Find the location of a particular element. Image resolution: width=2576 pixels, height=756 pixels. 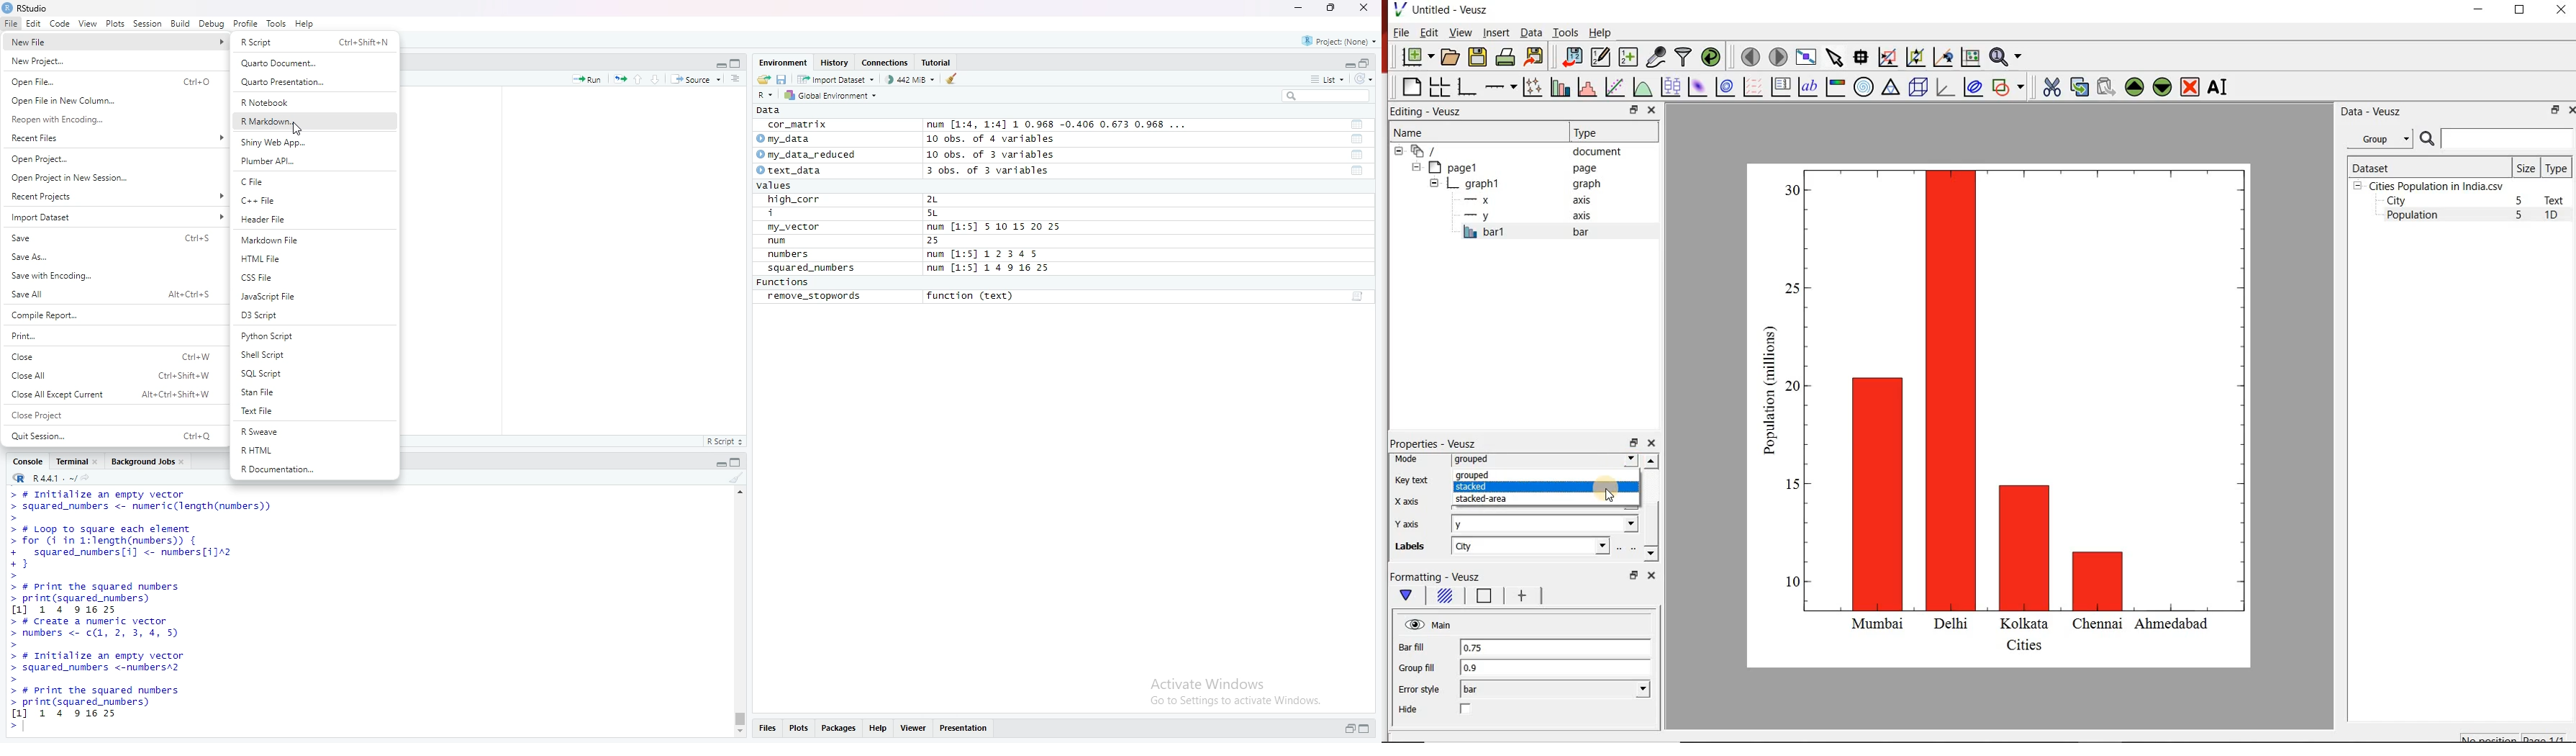

Close All Except Current. Alt Cris Shift«W. is located at coordinates (109, 395).